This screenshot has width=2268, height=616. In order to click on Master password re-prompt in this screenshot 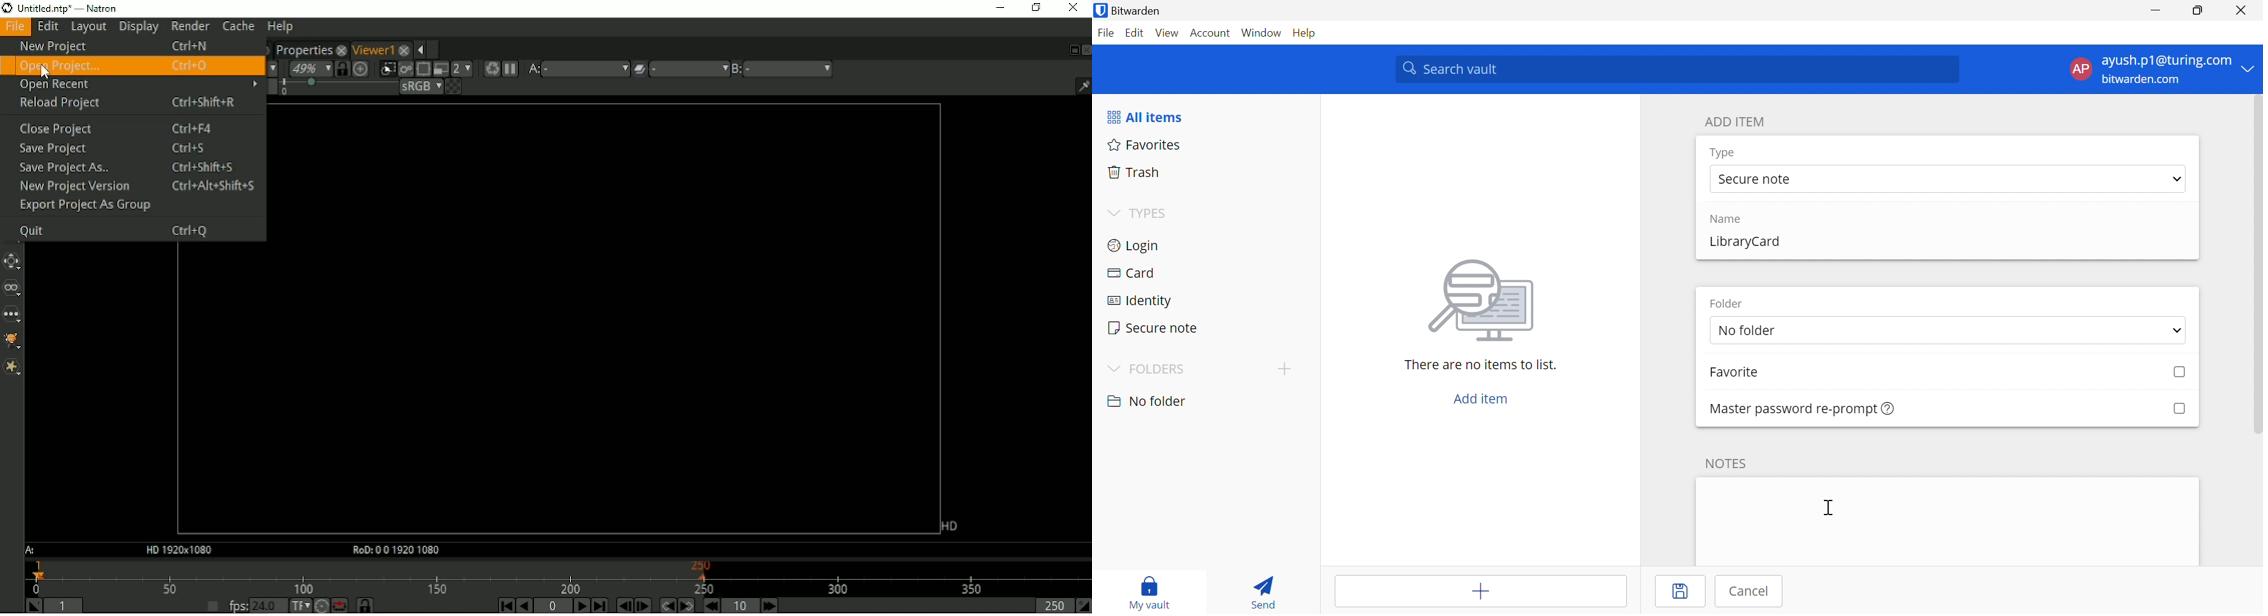, I will do `click(1803, 408)`.